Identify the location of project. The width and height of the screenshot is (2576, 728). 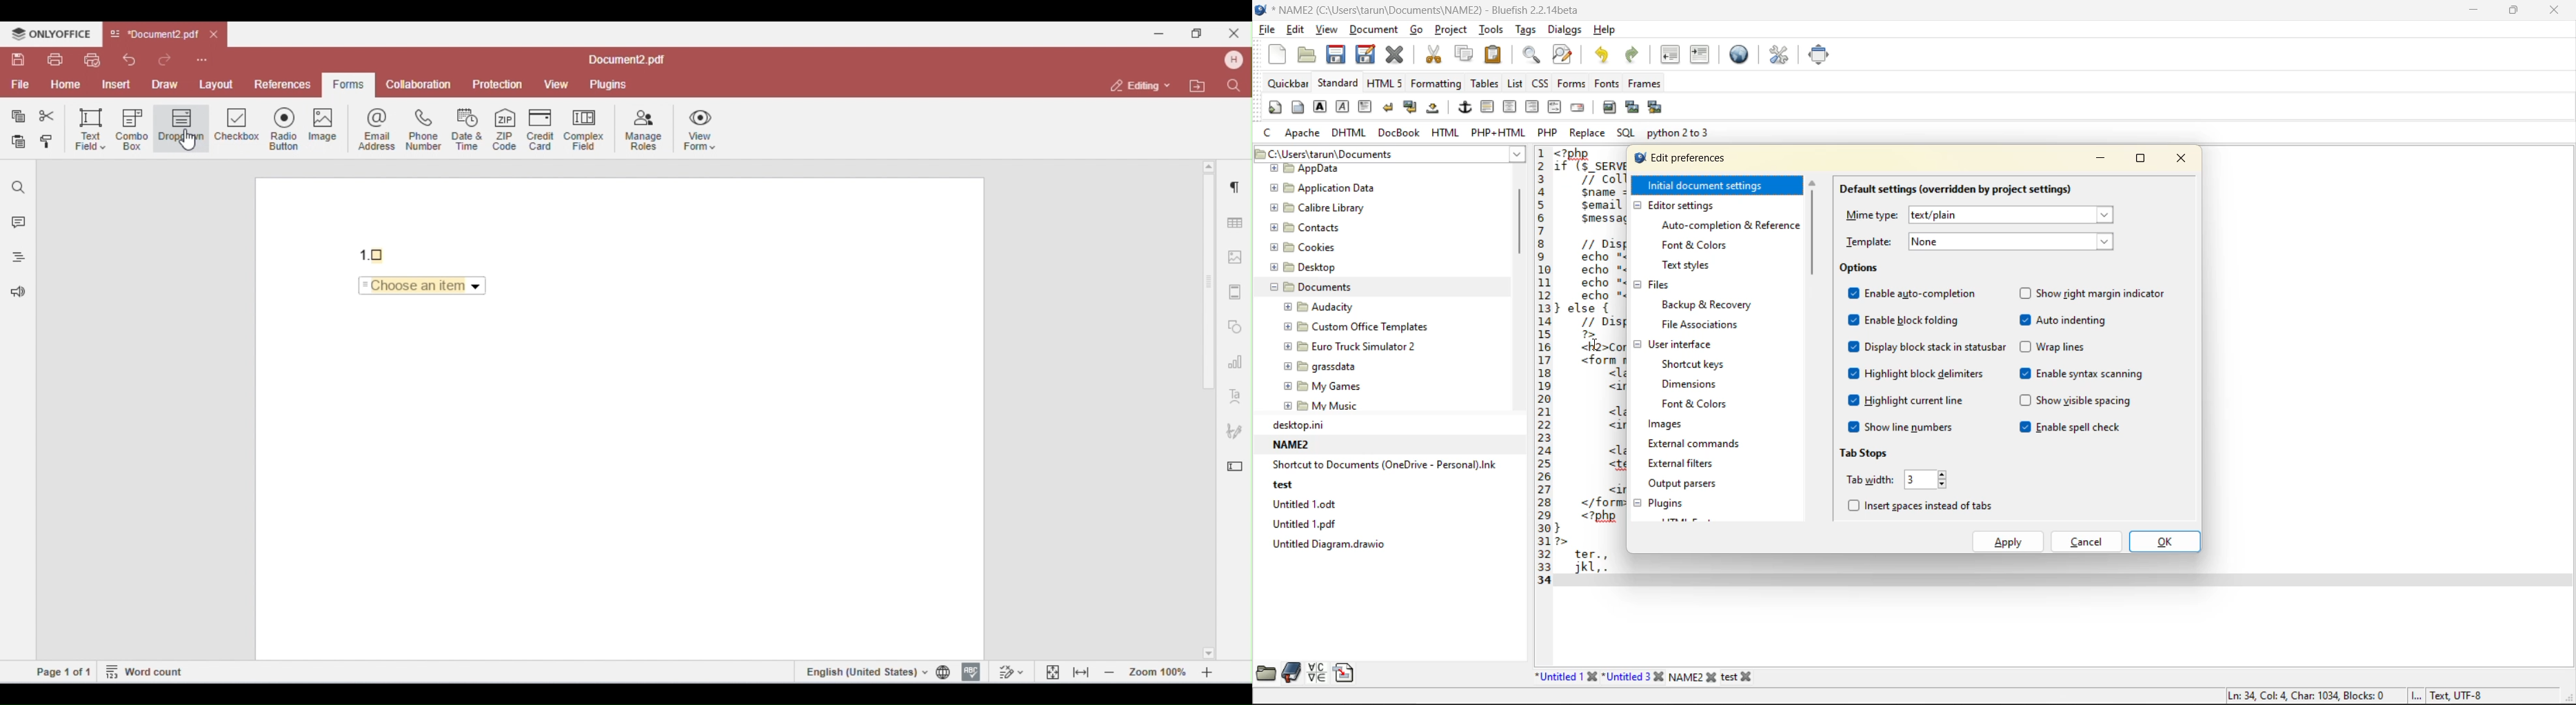
(1451, 30).